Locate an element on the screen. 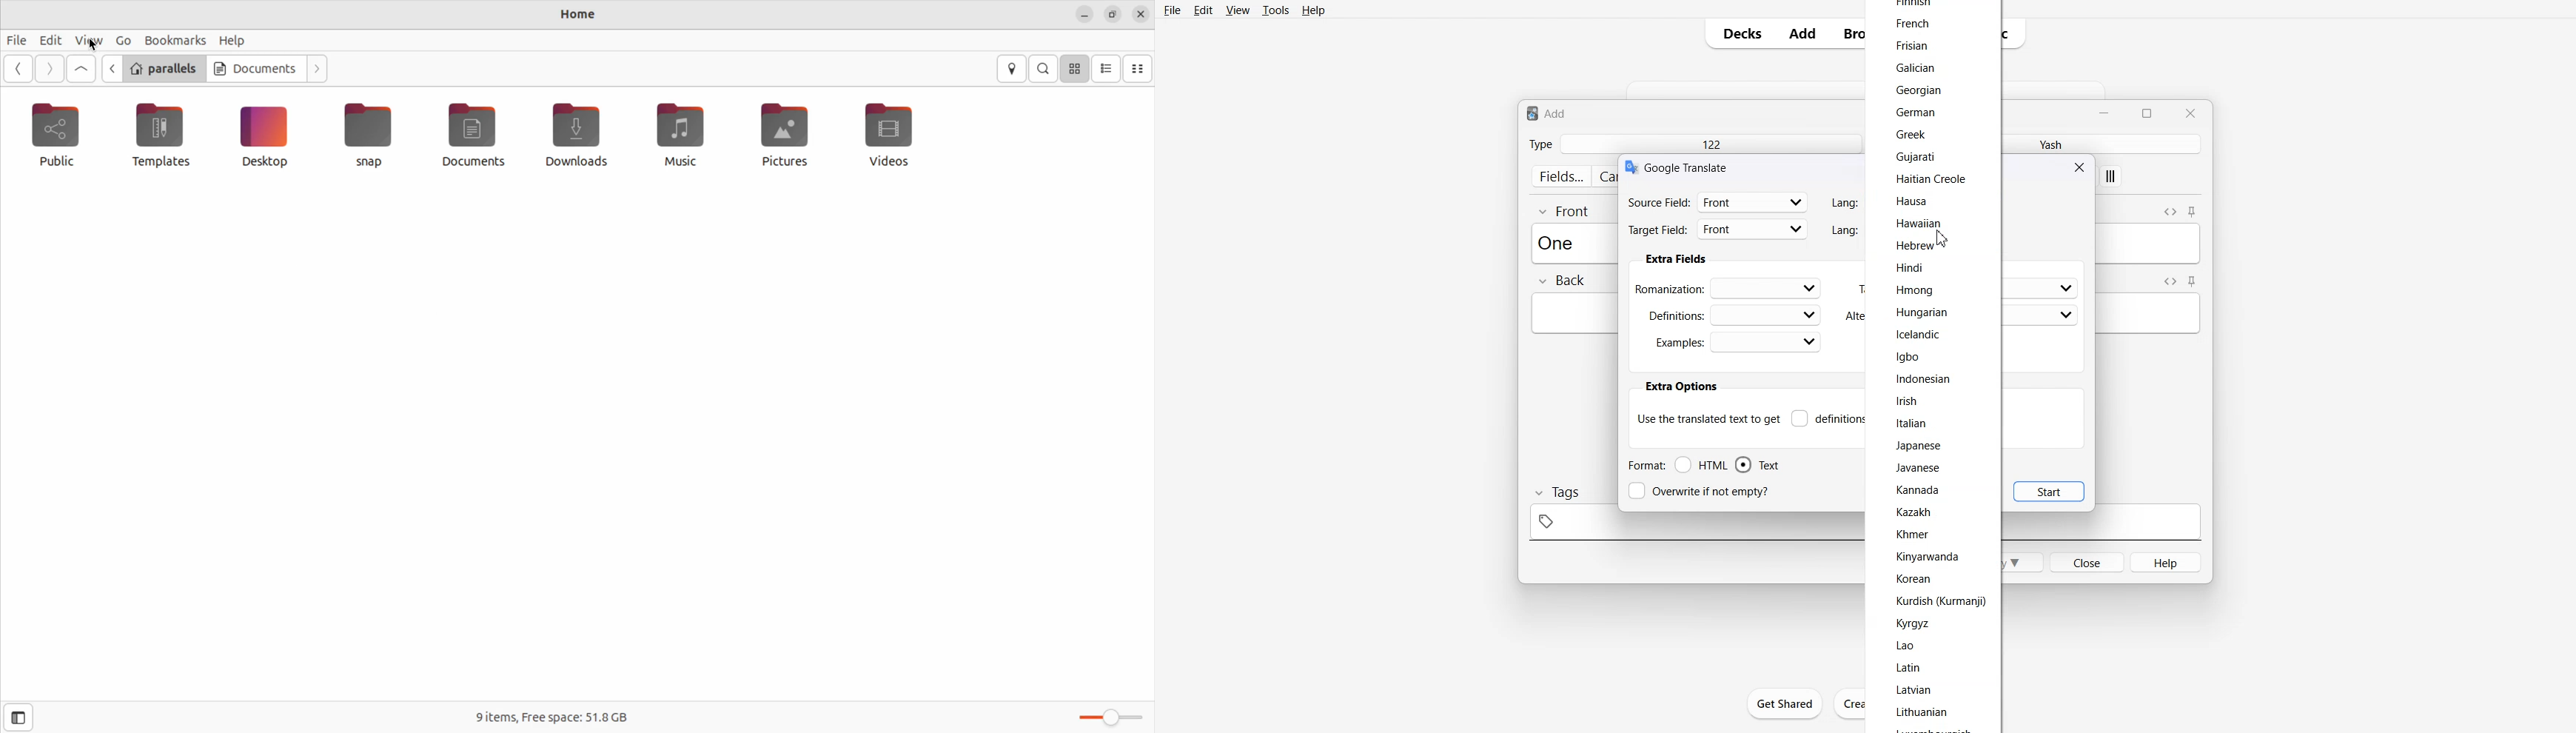 This screenshot has width=2576, height=756. Type is located at coordinates (1540, 144).